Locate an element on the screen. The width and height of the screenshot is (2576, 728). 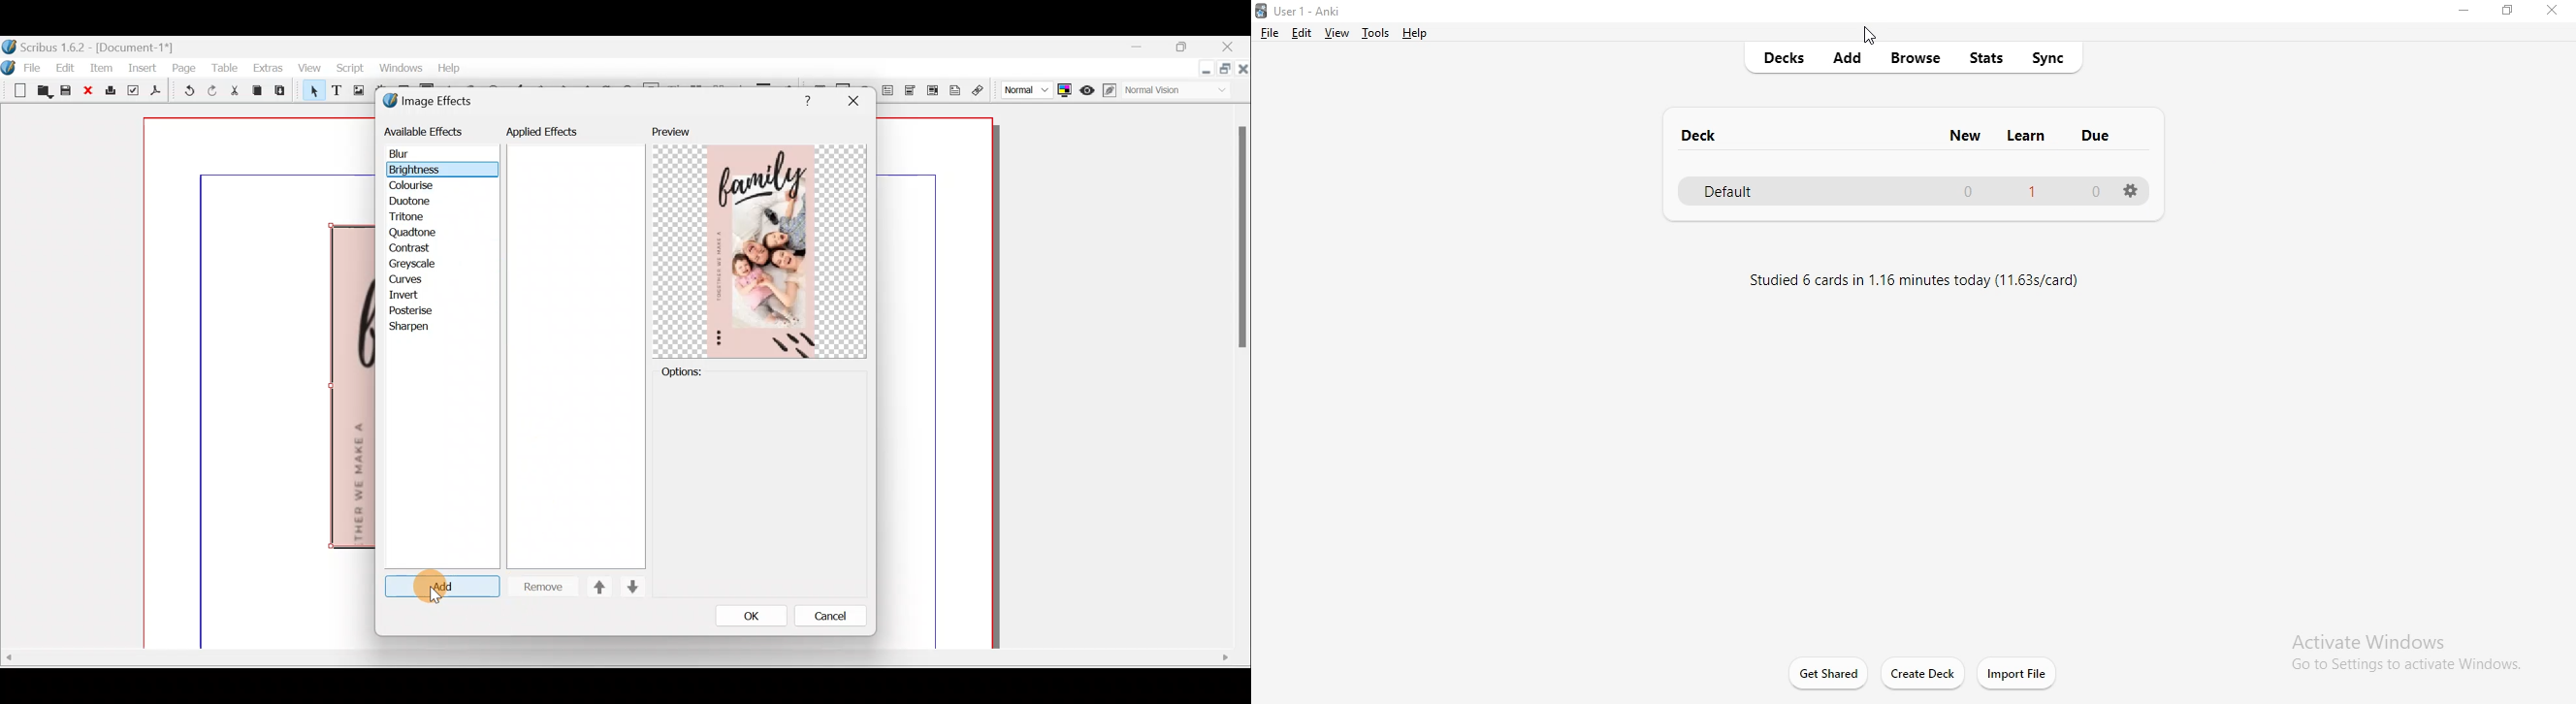
PDF combo box is located at coordinates (911, 91).